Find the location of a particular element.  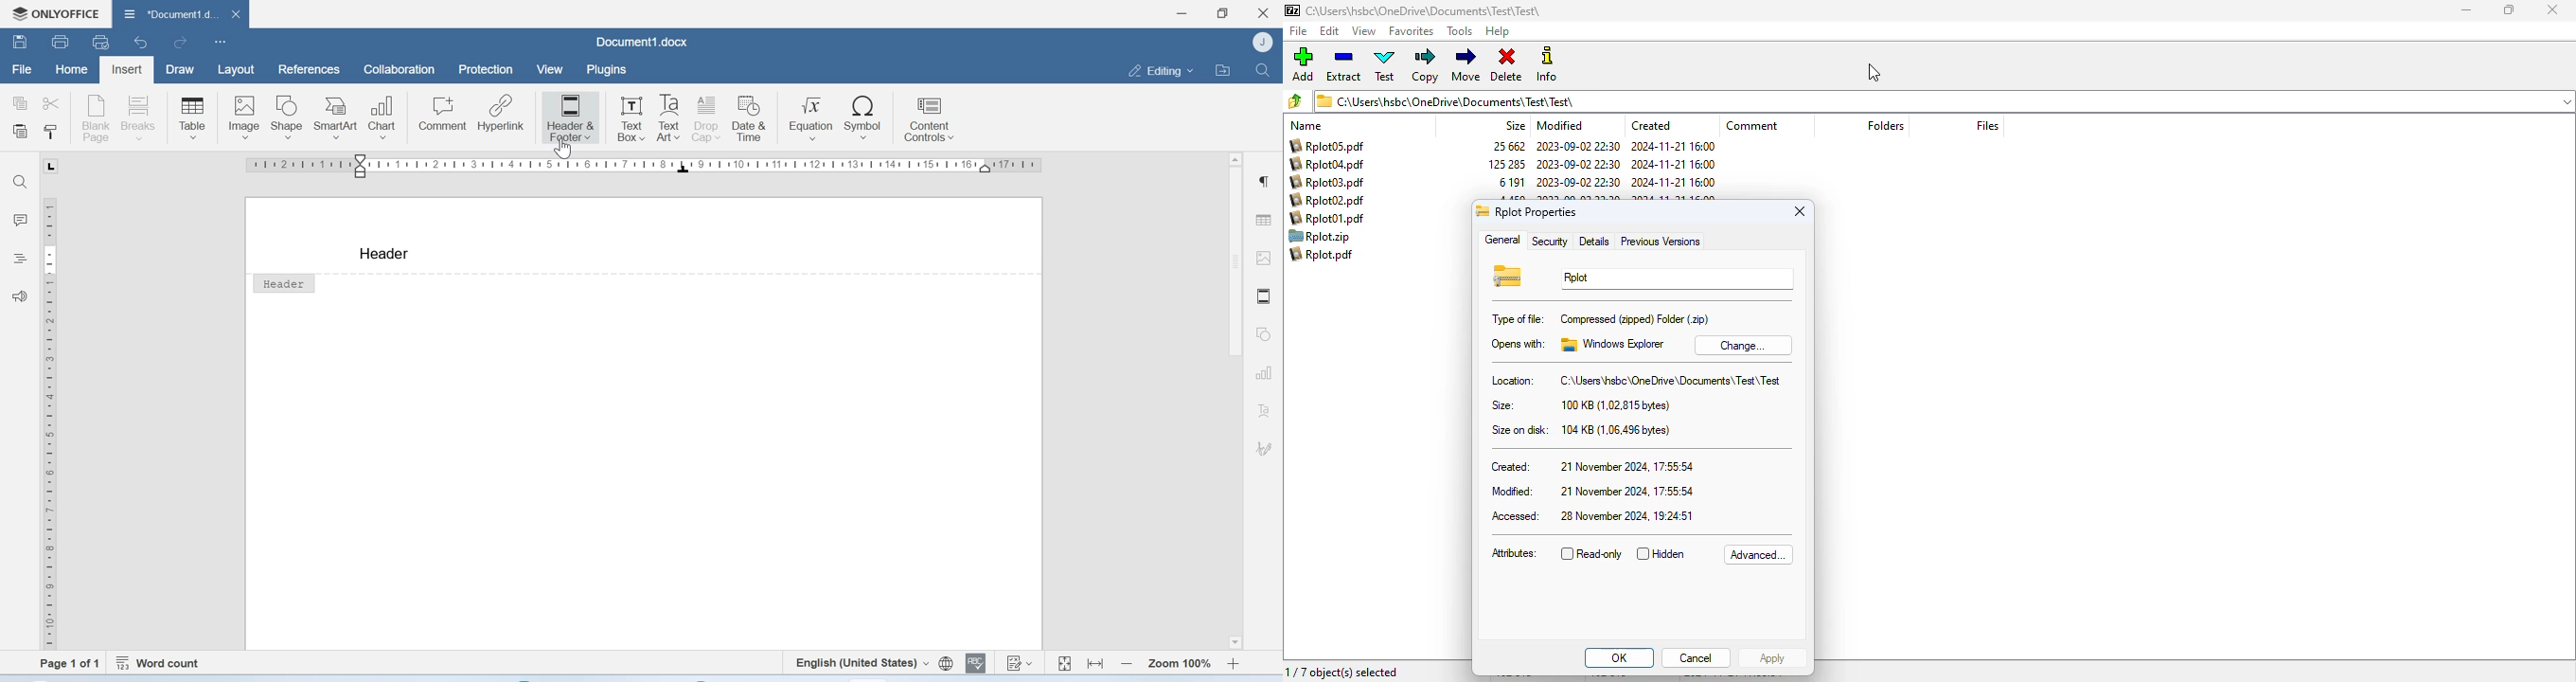

C:\Users\hsbc\OneDrive\Documents\Test\Test\ is located at coordinates (1670, 381).